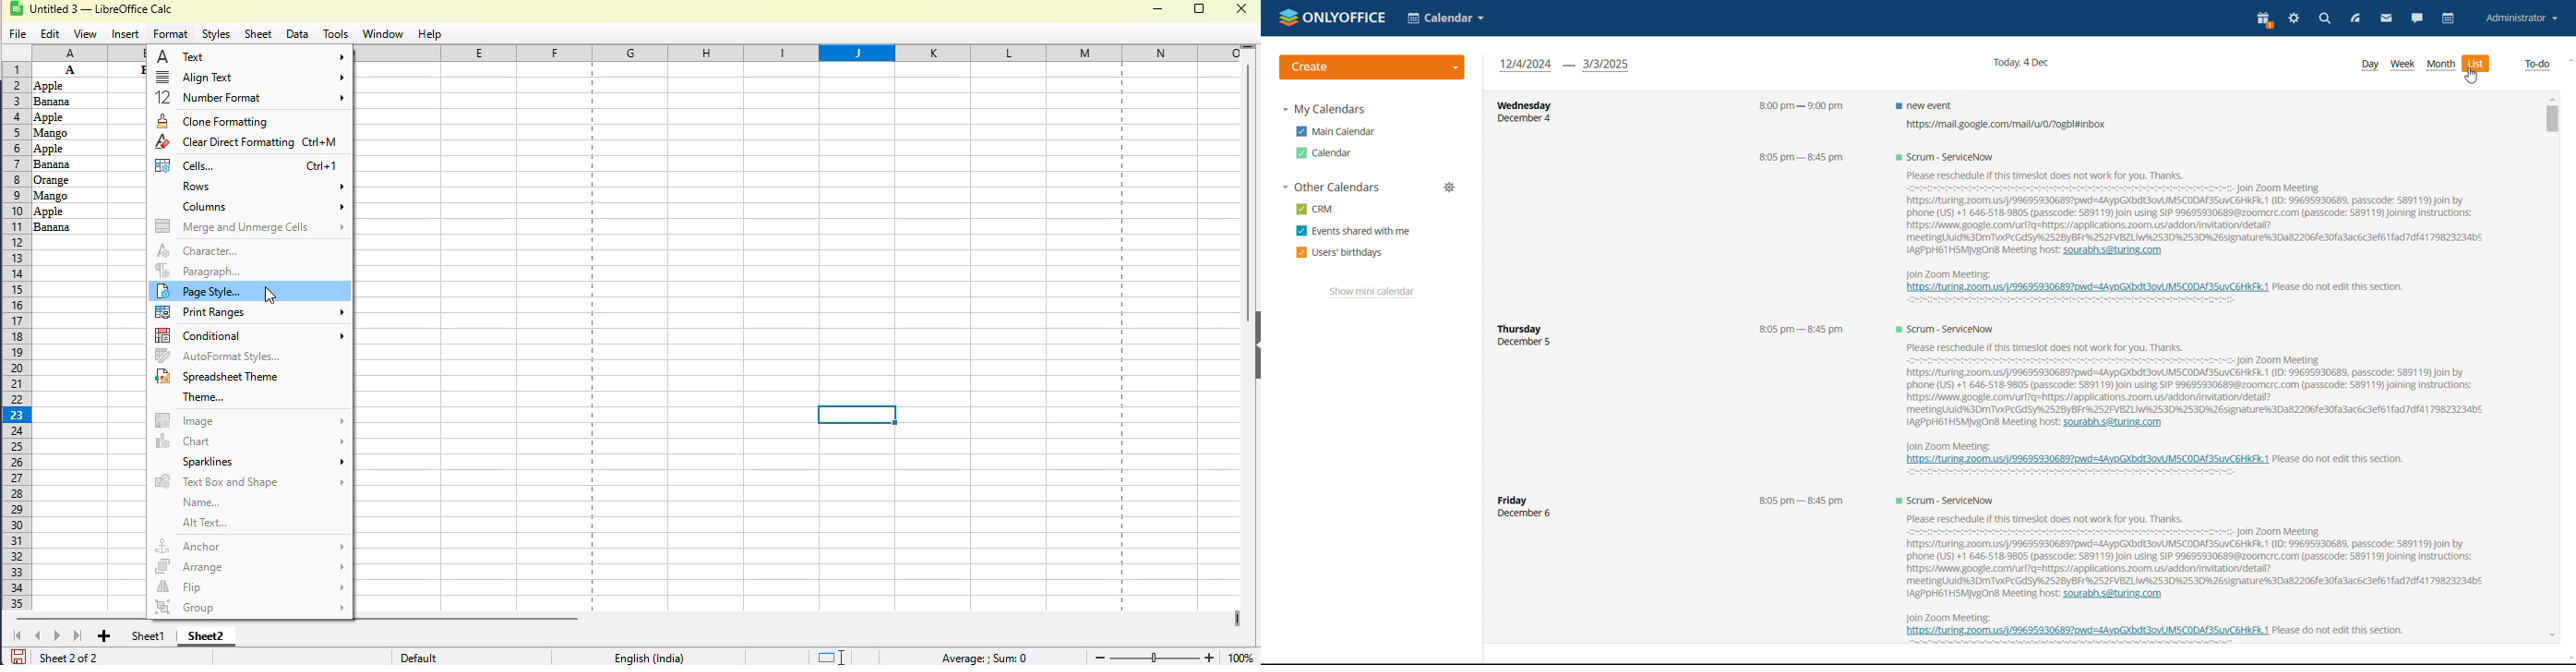  I want to click on , so click(68, 226).